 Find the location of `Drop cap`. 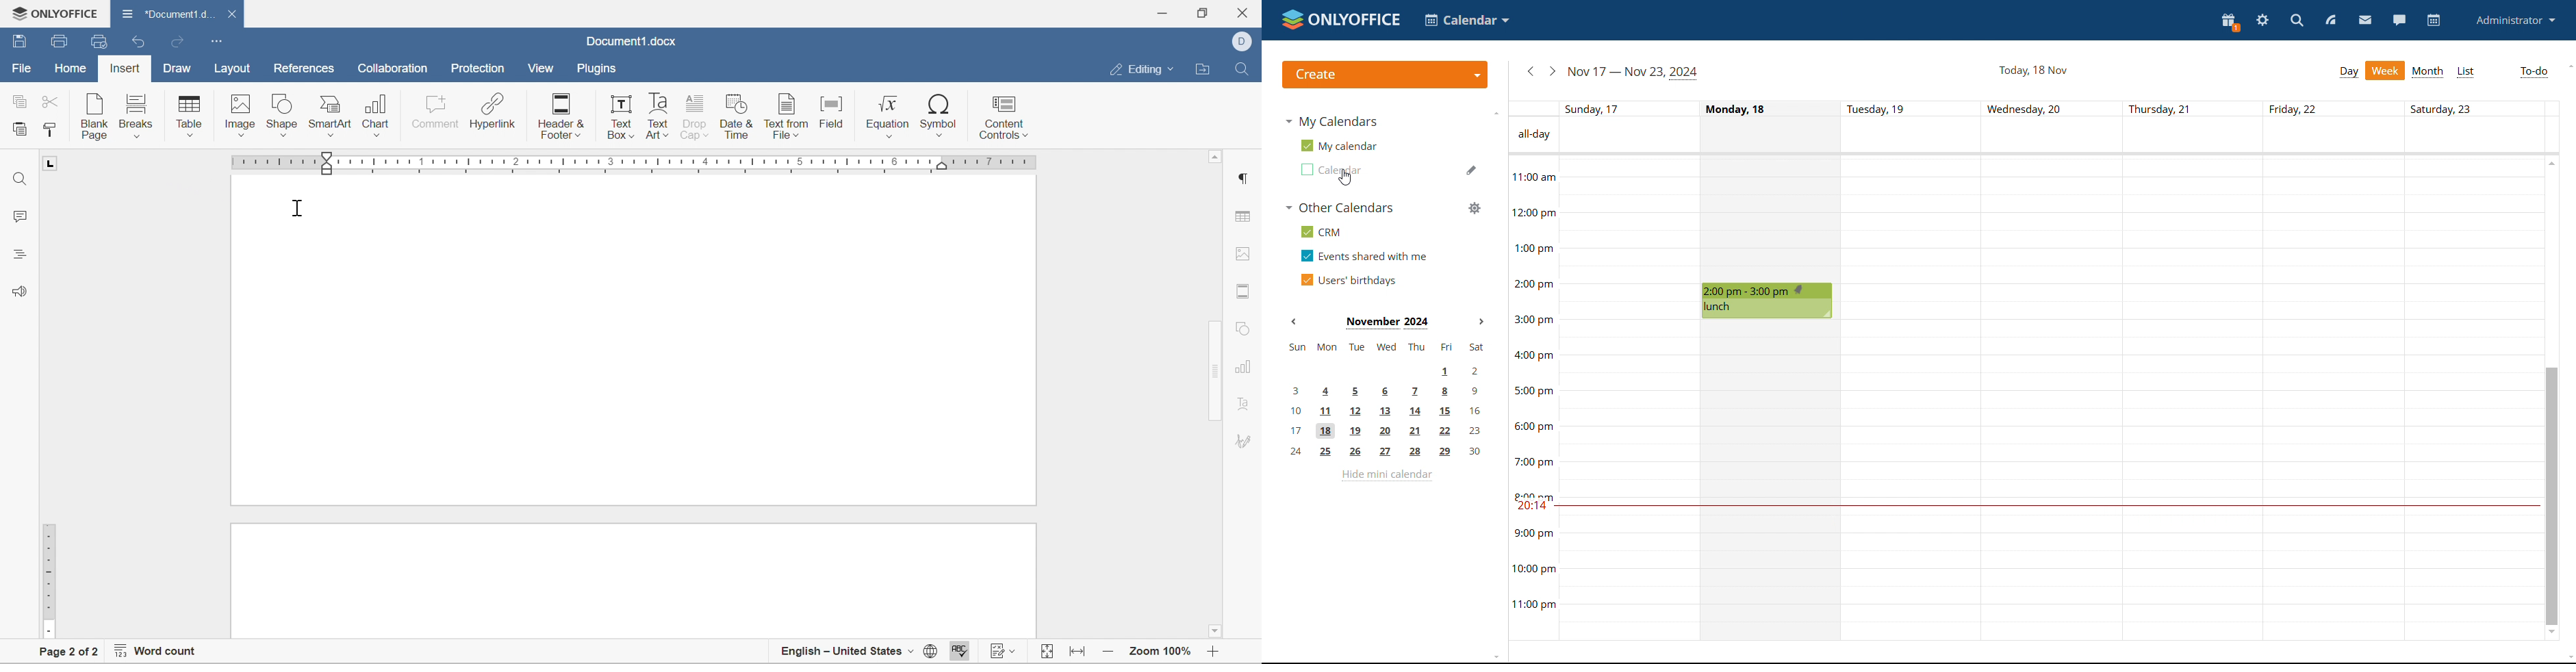

Drop cap is located at coordinates (697, 118).